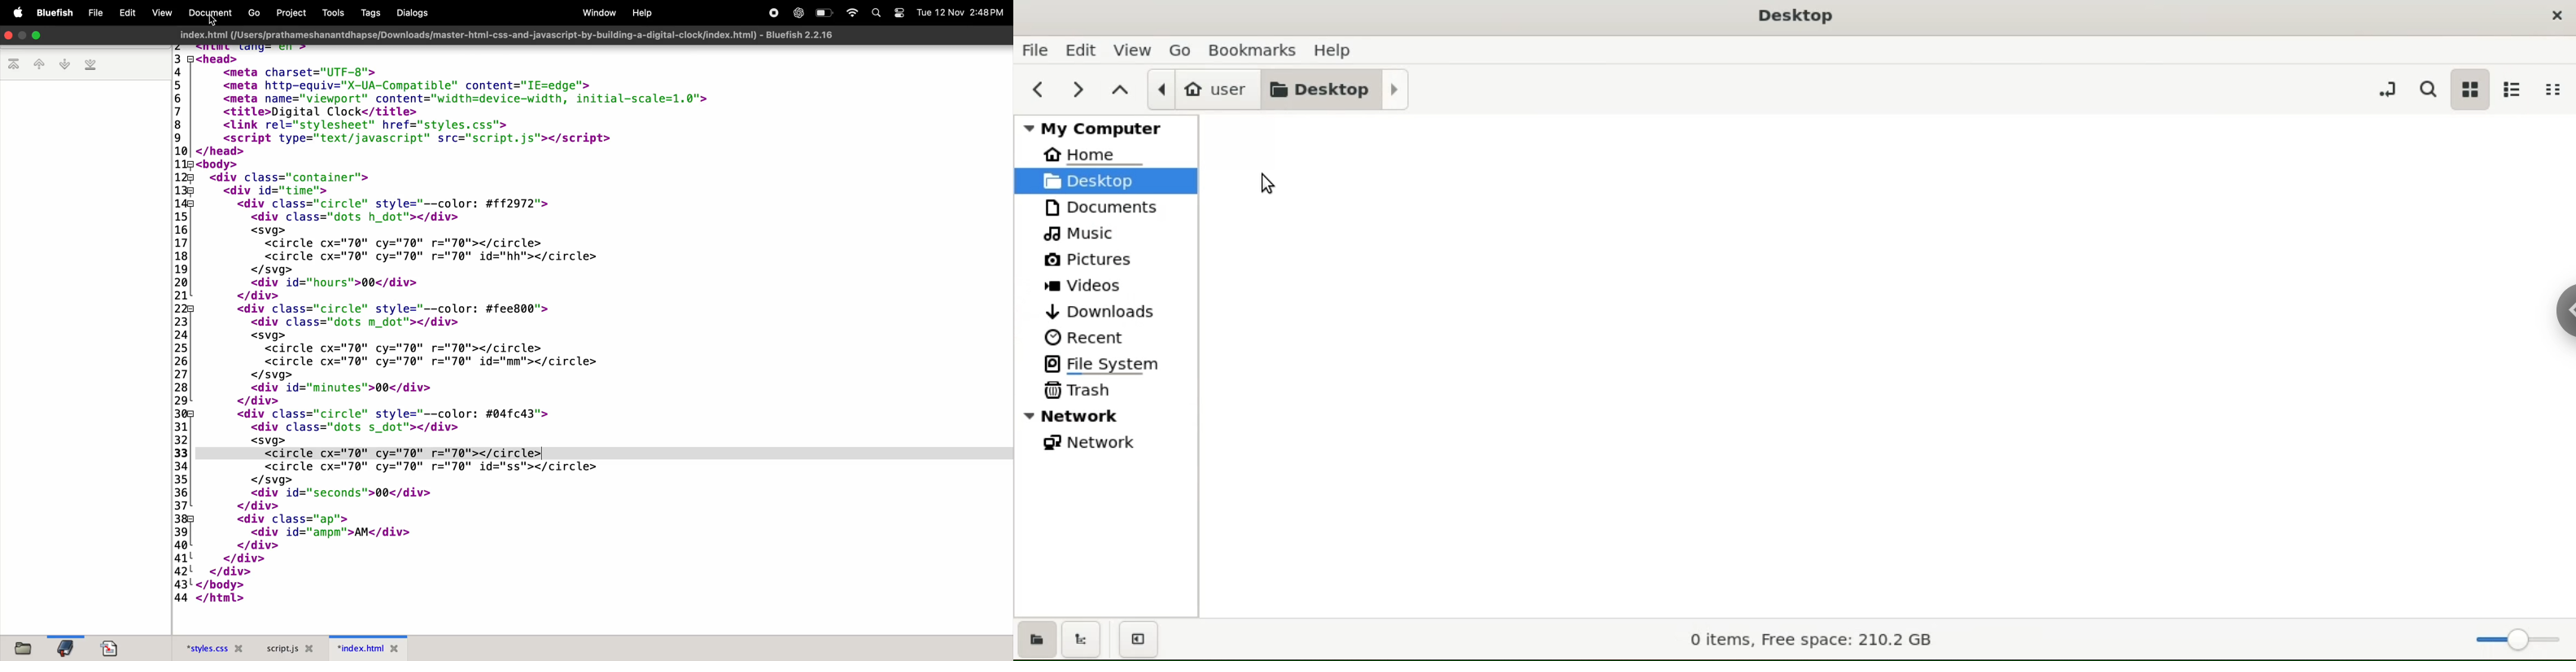 The width and height of the screenshot is (2576, 672). What do you see at coordinates (65, 64) in the screenshot?
I see `next bookmark` at bounding box center [65, 64].